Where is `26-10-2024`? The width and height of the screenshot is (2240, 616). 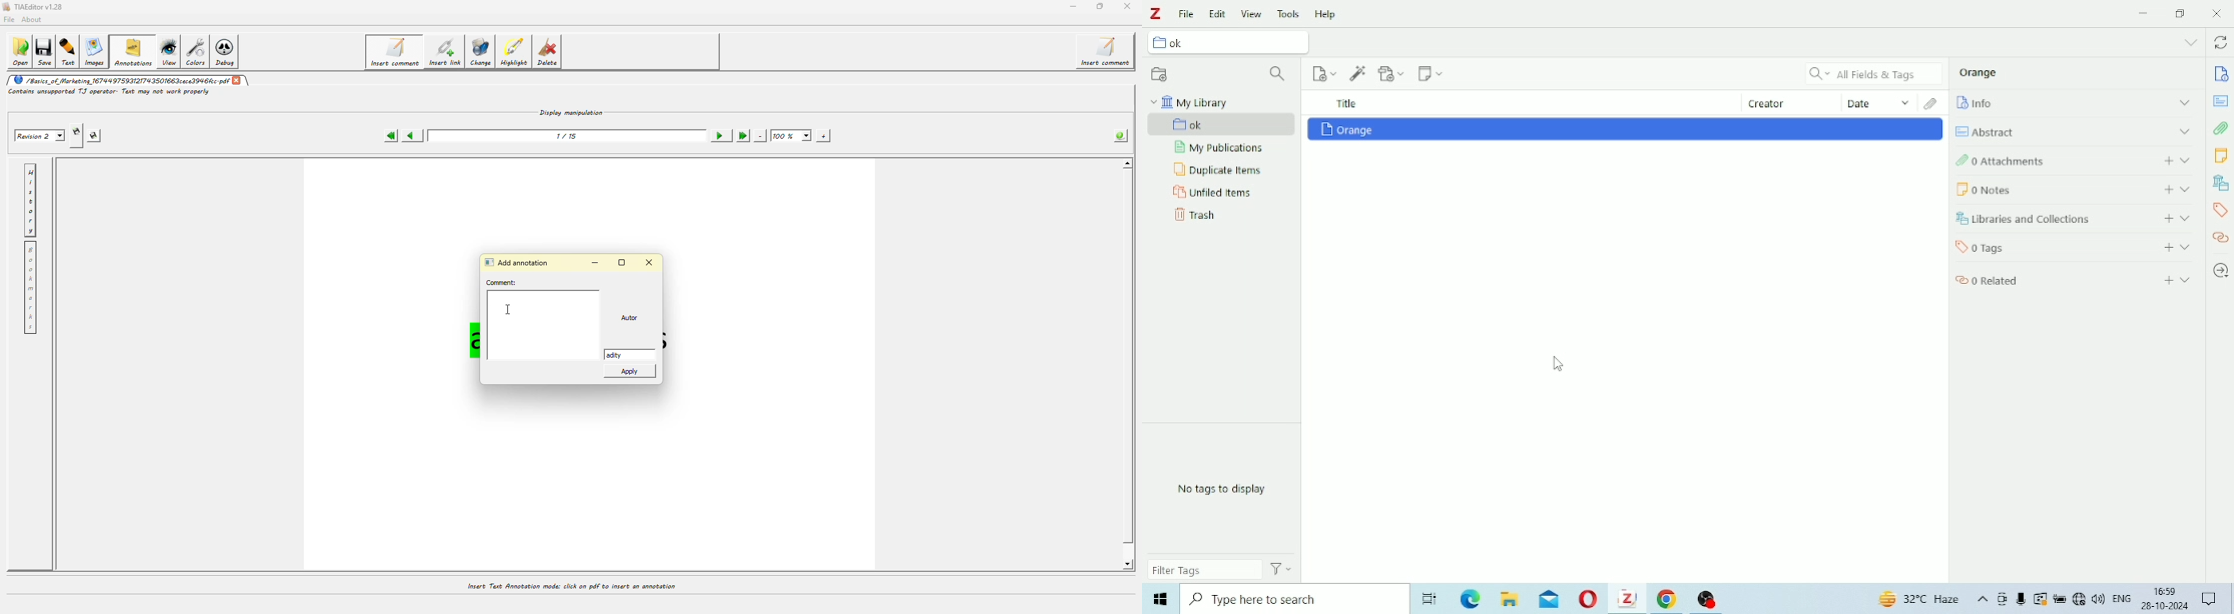
26-10-2024 is located at coordinates (2168, 605).